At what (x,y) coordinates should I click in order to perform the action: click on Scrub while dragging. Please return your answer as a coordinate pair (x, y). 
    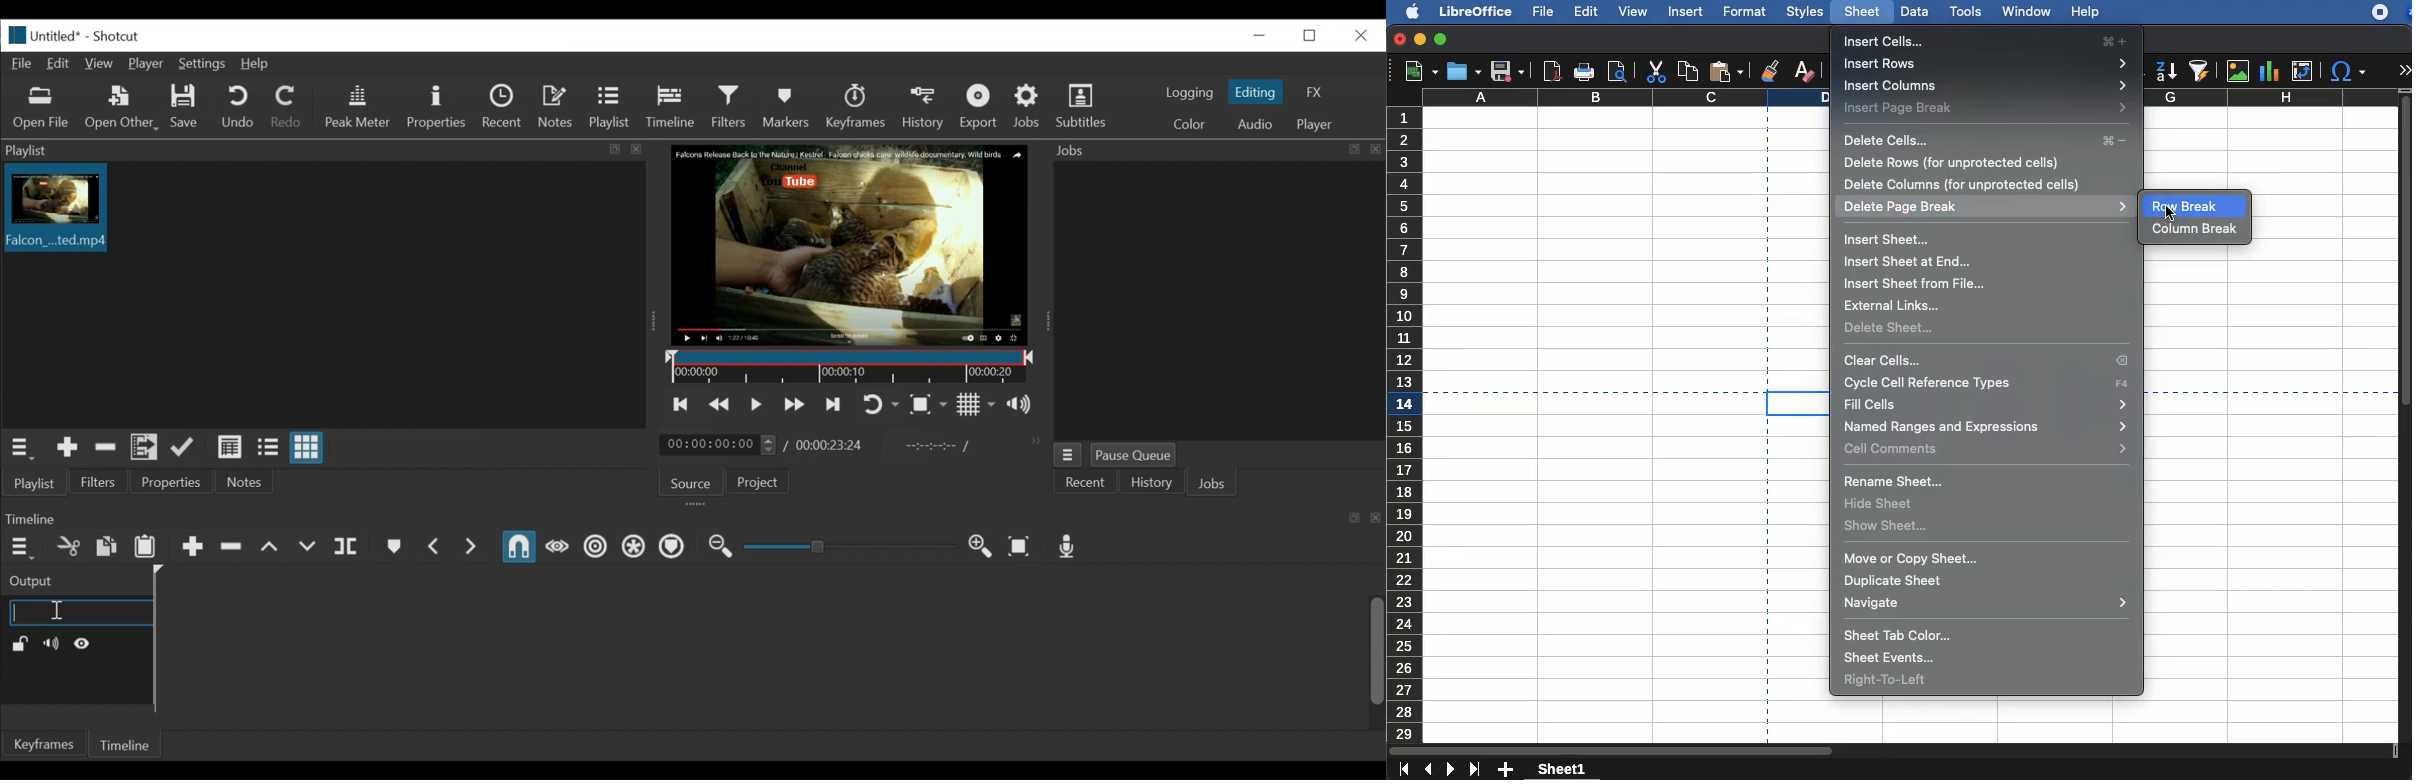
    Looking at the image, I should click on (560, 548).